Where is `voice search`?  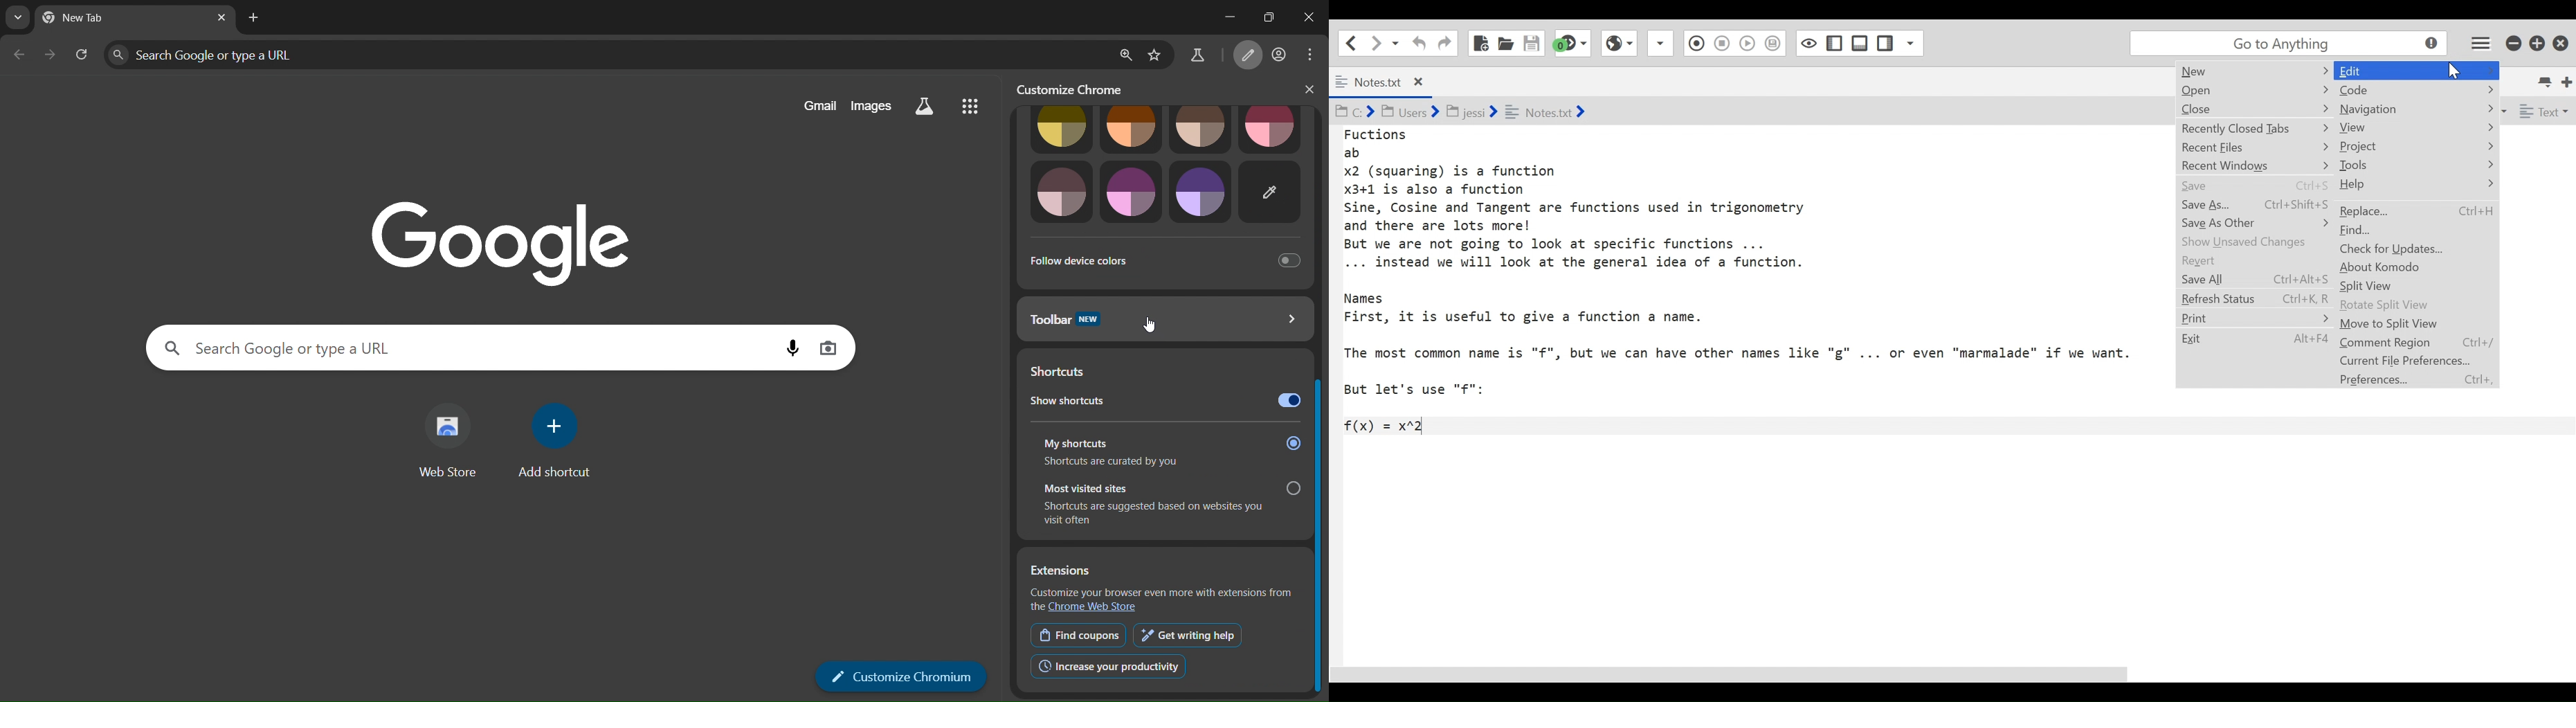
voice search is located at coordinates (786, 350).